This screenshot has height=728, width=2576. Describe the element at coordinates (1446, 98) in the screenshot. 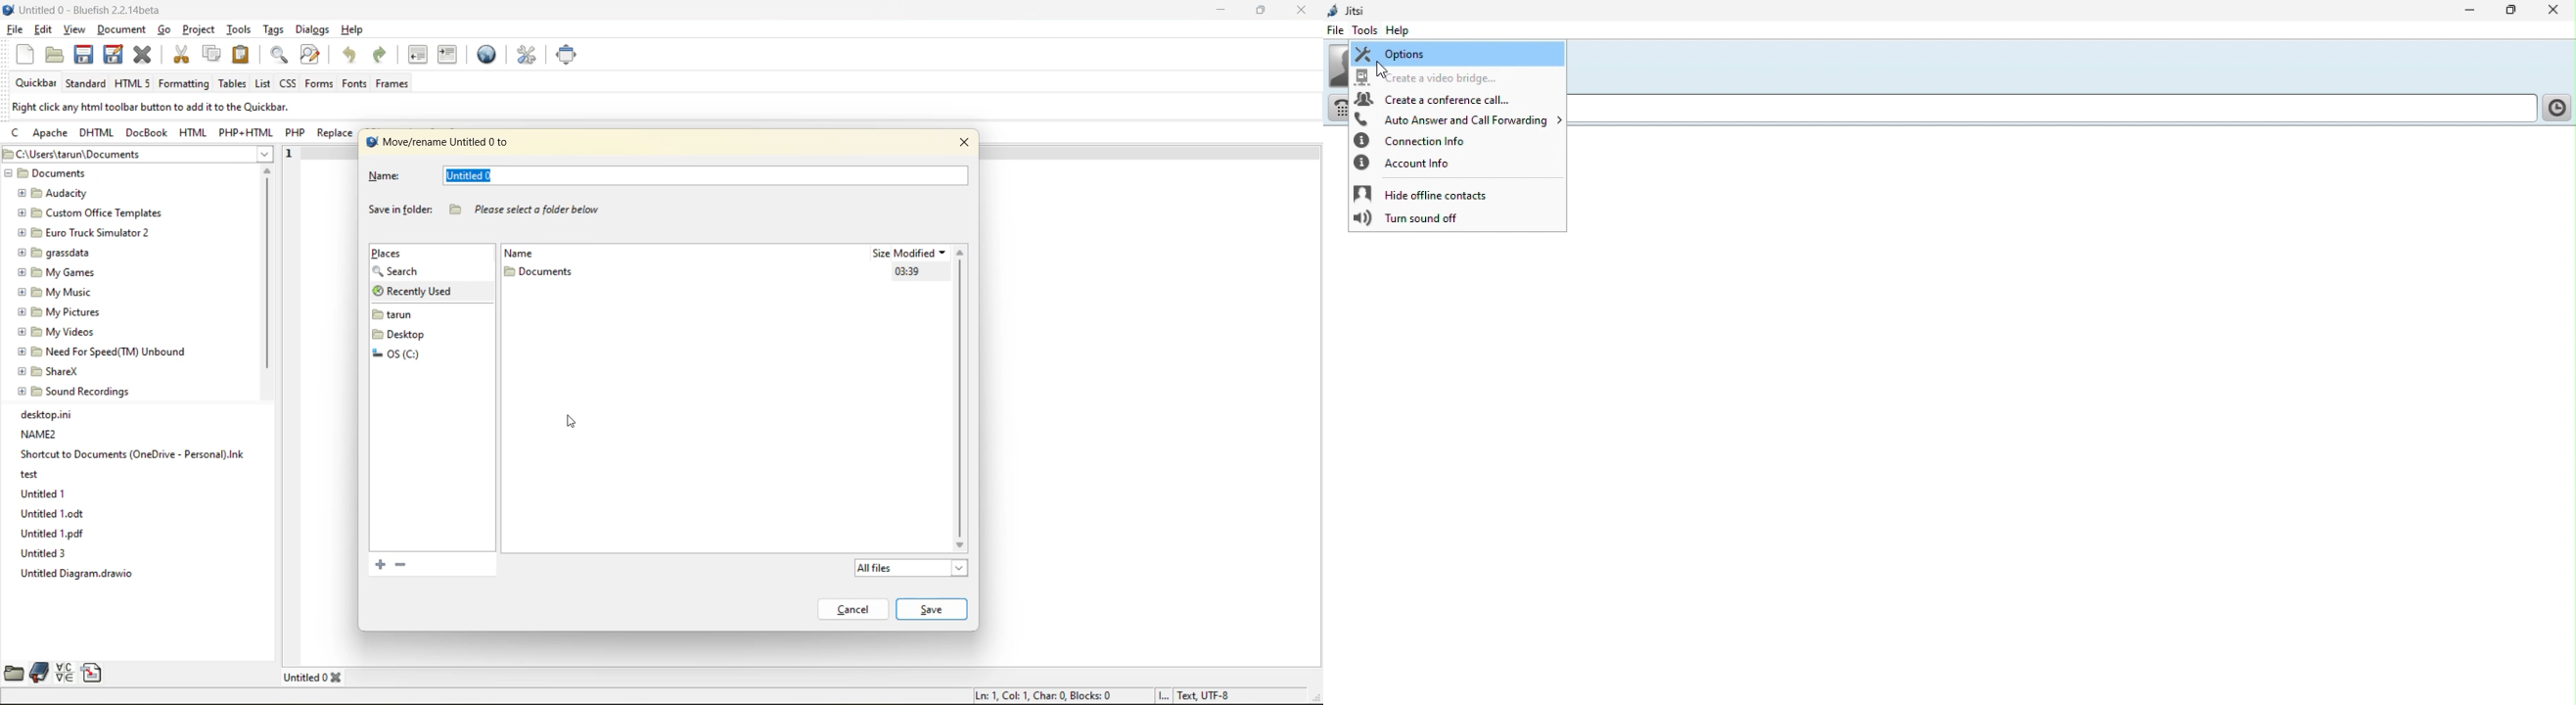

I see `Create a conference call` at that location.